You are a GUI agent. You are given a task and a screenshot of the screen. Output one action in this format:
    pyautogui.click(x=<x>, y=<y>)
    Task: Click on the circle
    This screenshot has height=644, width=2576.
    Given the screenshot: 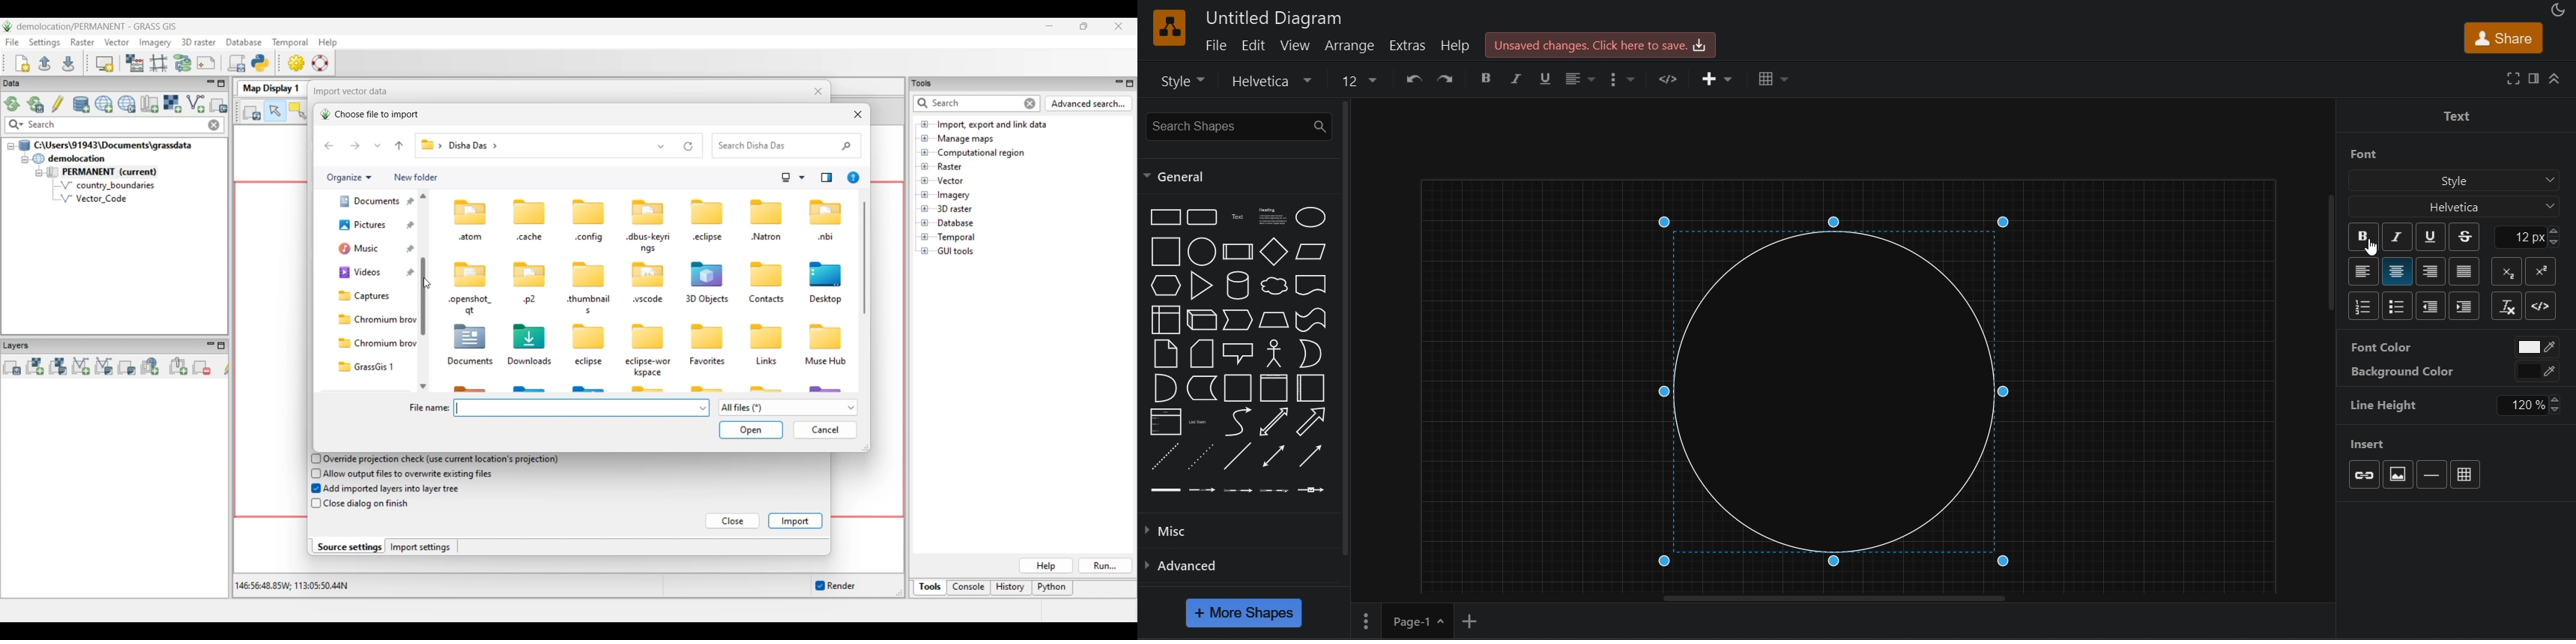 What is the action you would take?
    pyautogui.click(x=1202, y=253)
    